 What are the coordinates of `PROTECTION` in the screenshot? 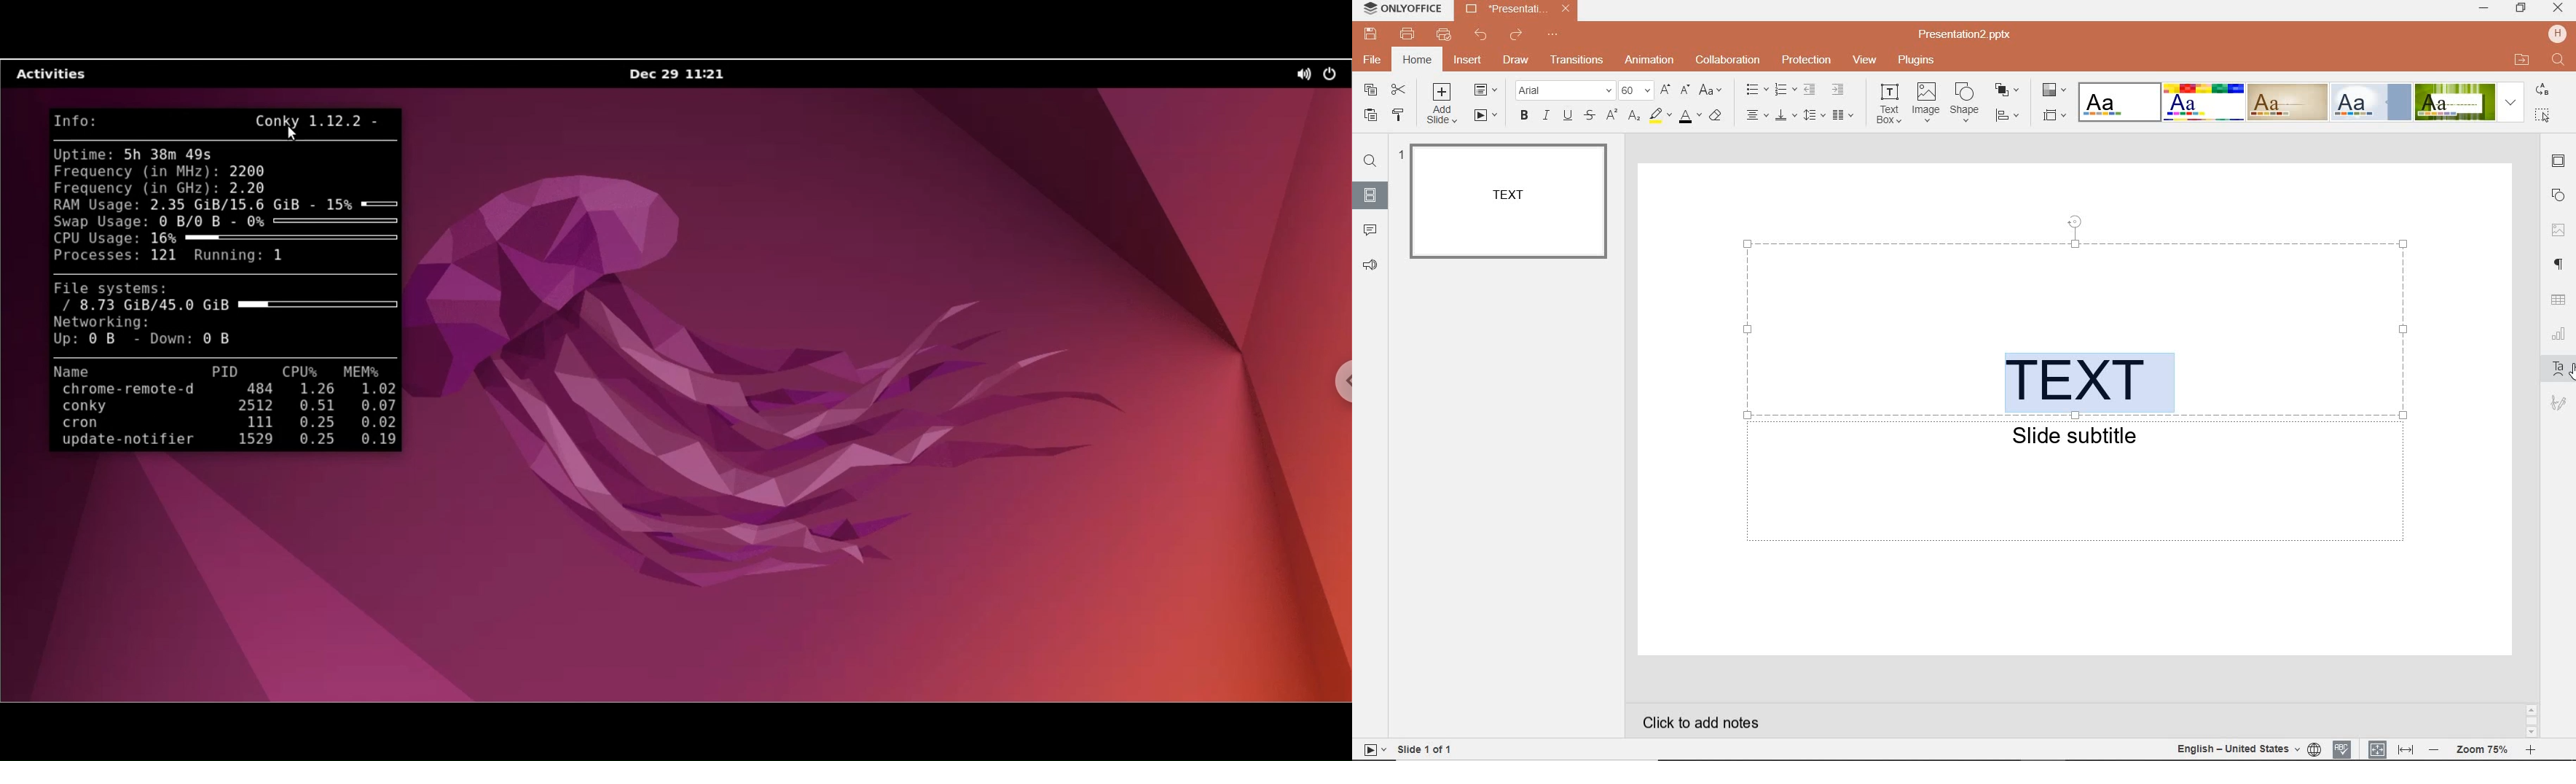 It's located at (1805, 60).